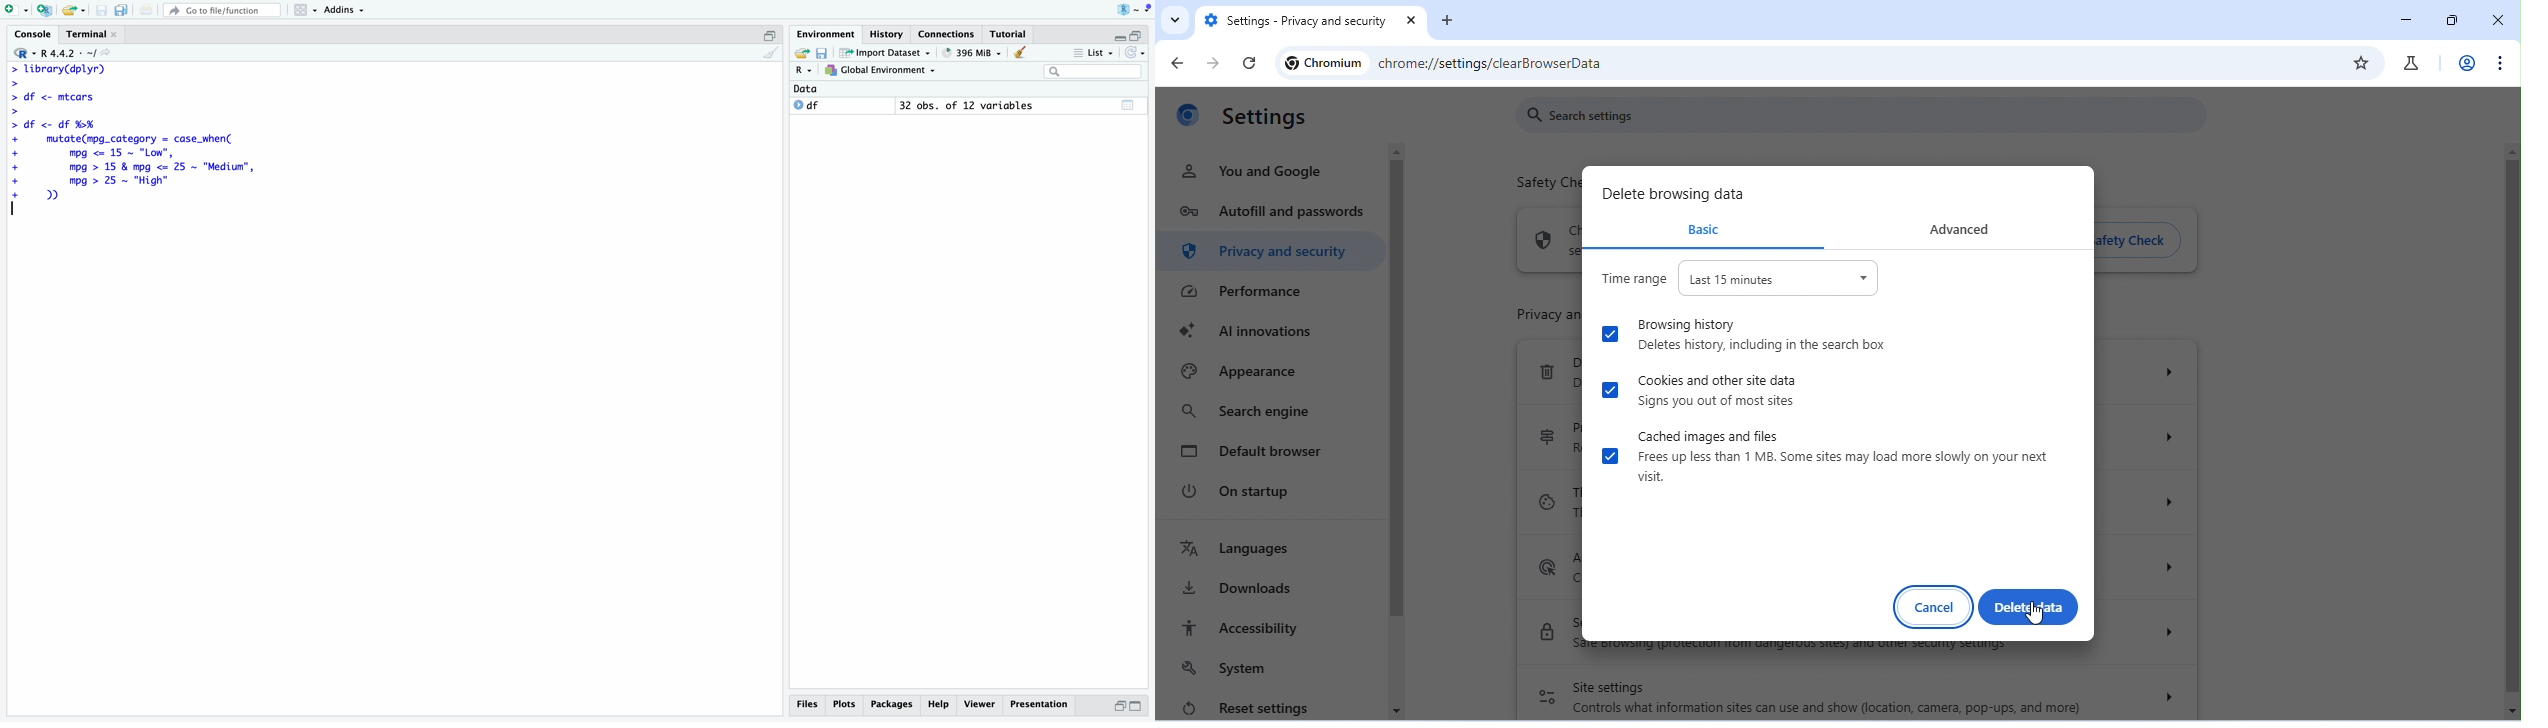 The height and width of the screenshot is (728, 2548). I want to click on check box, so click(1609, 333).